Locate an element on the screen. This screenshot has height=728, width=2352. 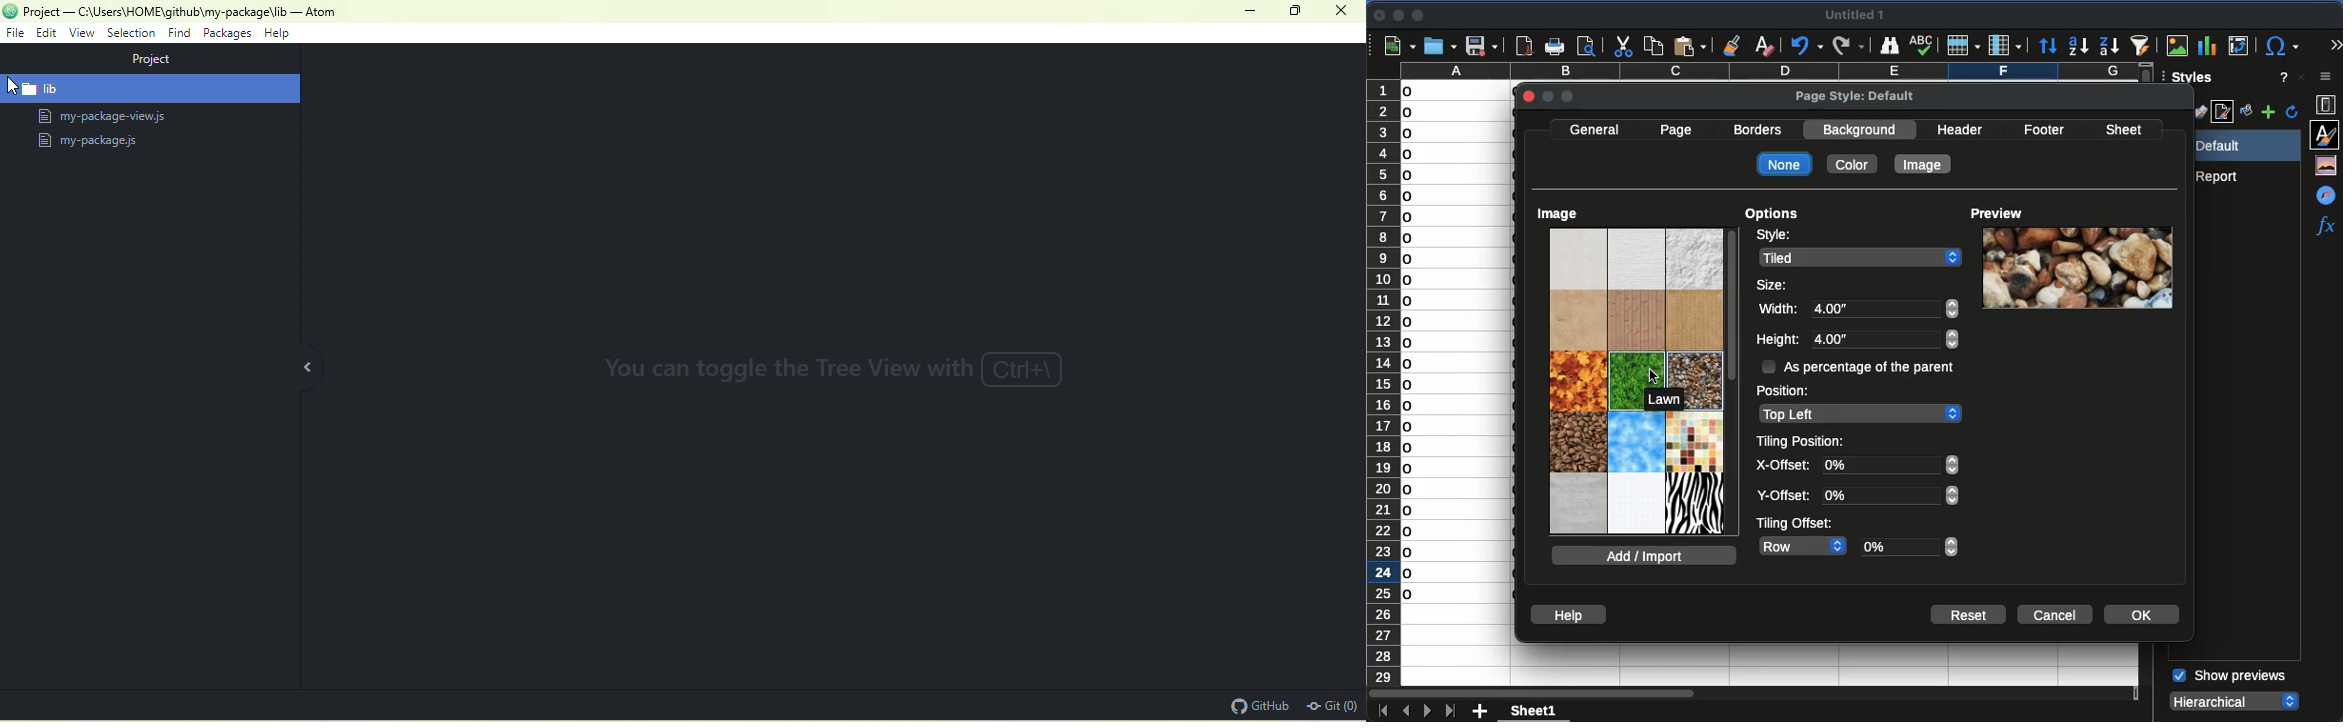
columns is located at coordinates (1765, 71).